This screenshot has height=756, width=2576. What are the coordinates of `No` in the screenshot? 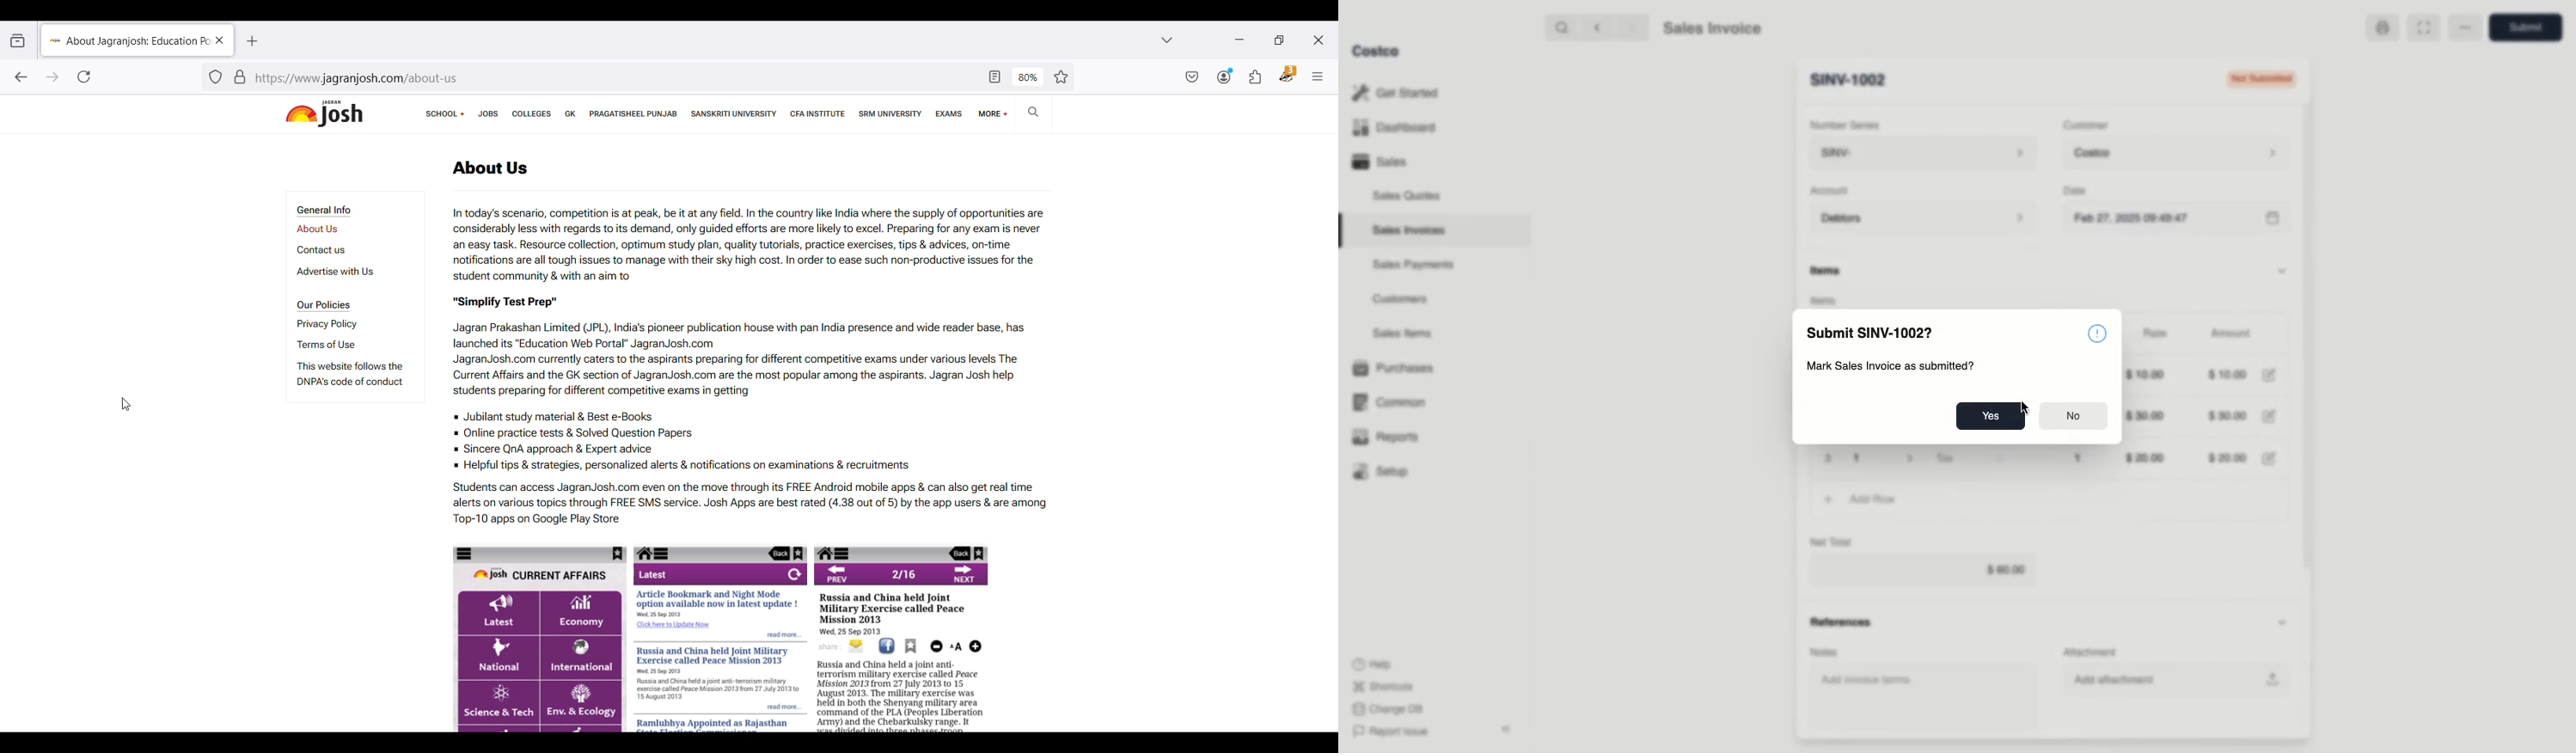 It's located at (2071, 413).